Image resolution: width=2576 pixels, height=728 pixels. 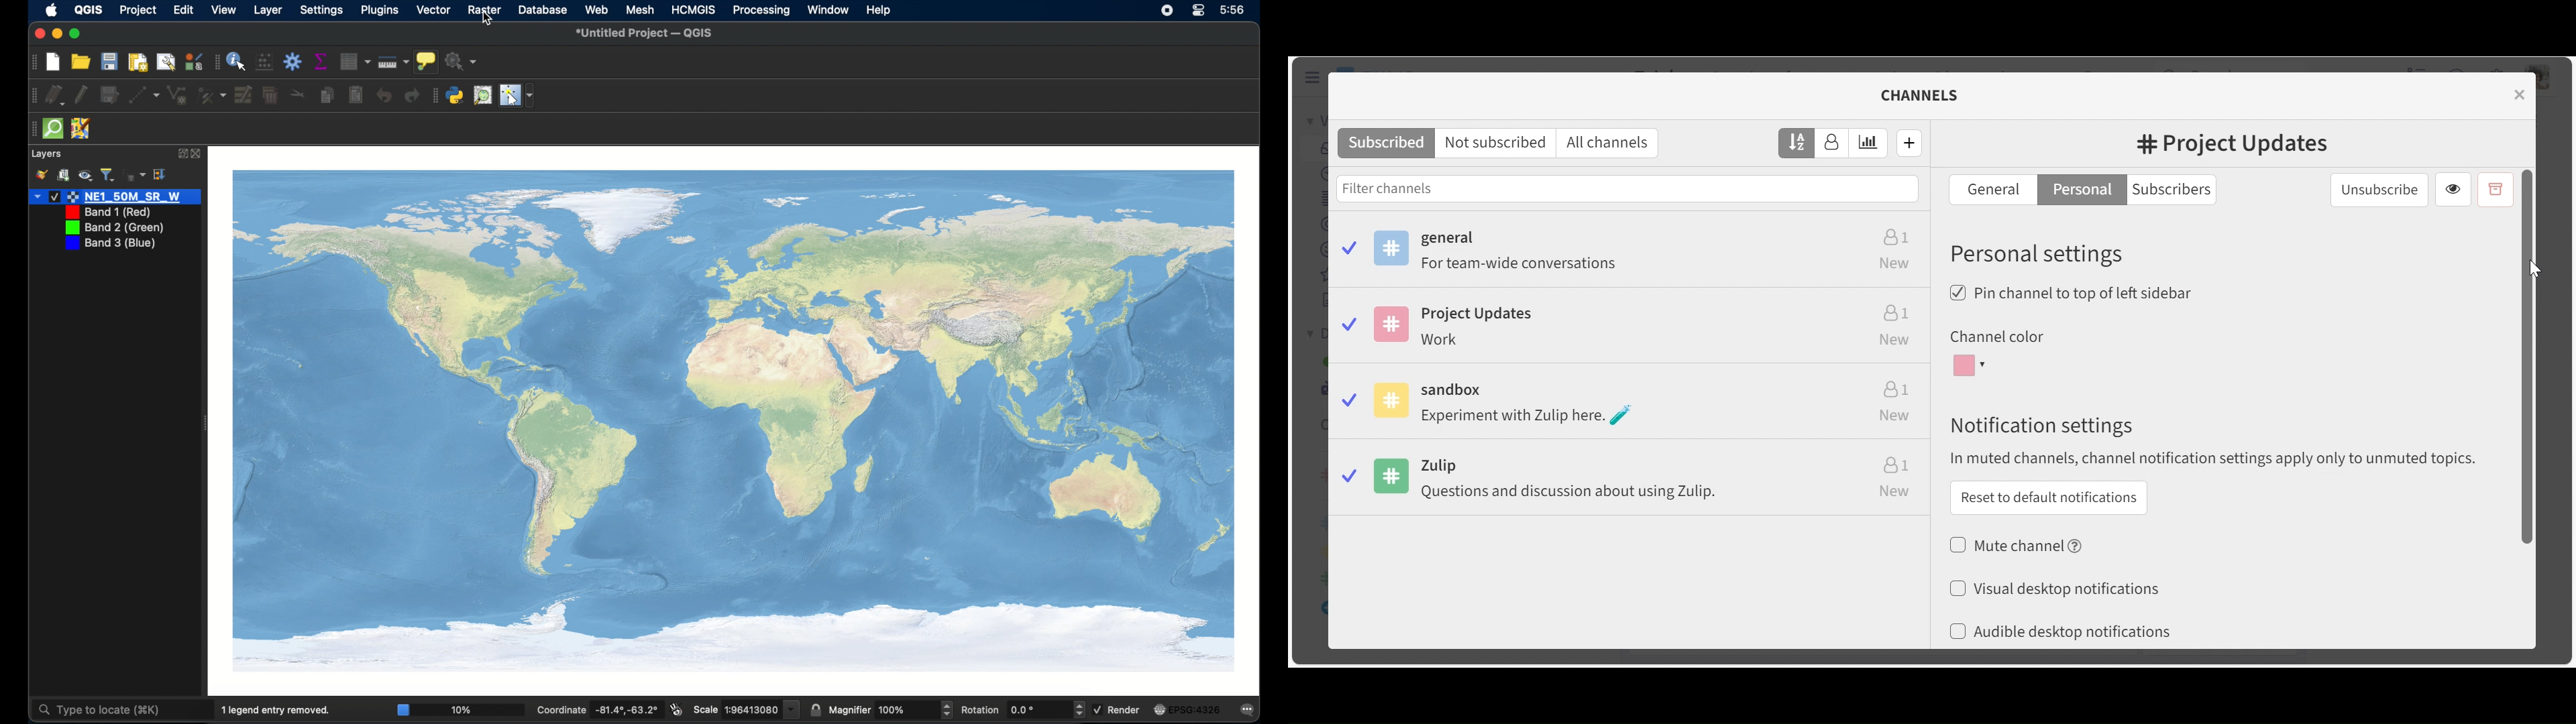 I want to click on Personal, so click(x=2082, y=188).